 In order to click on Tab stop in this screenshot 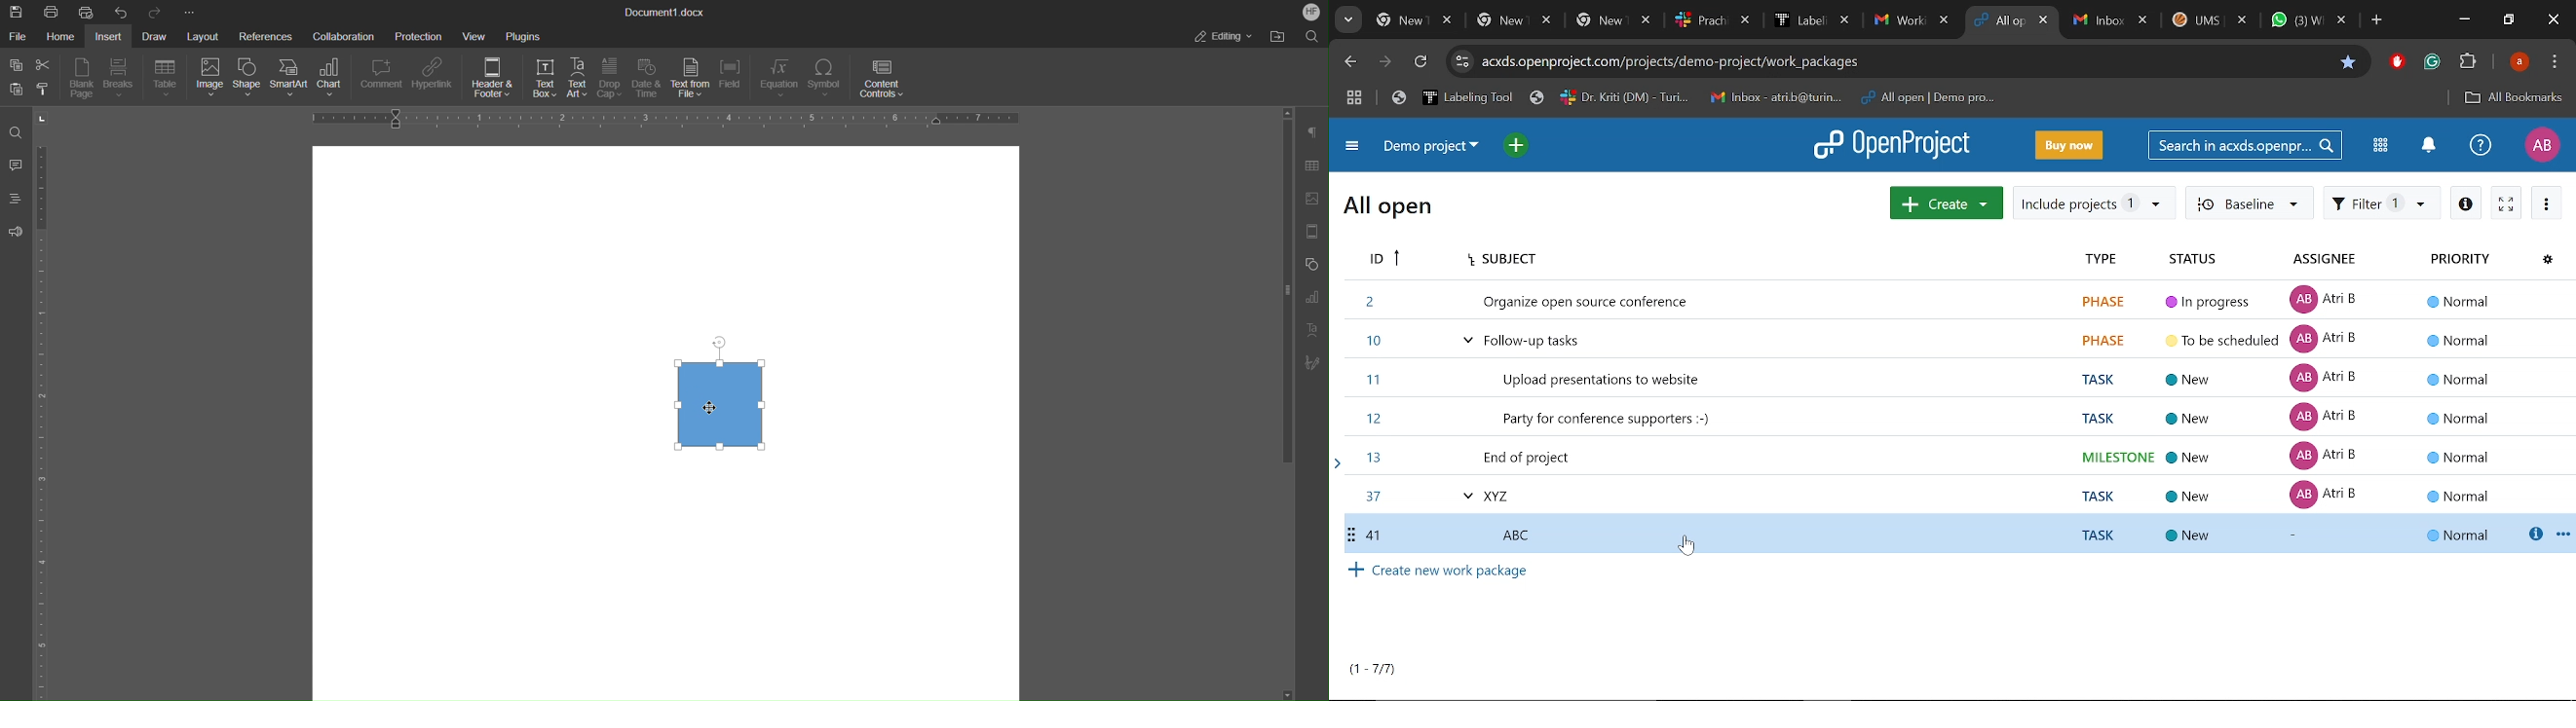, I will do `click(43, 118)`.